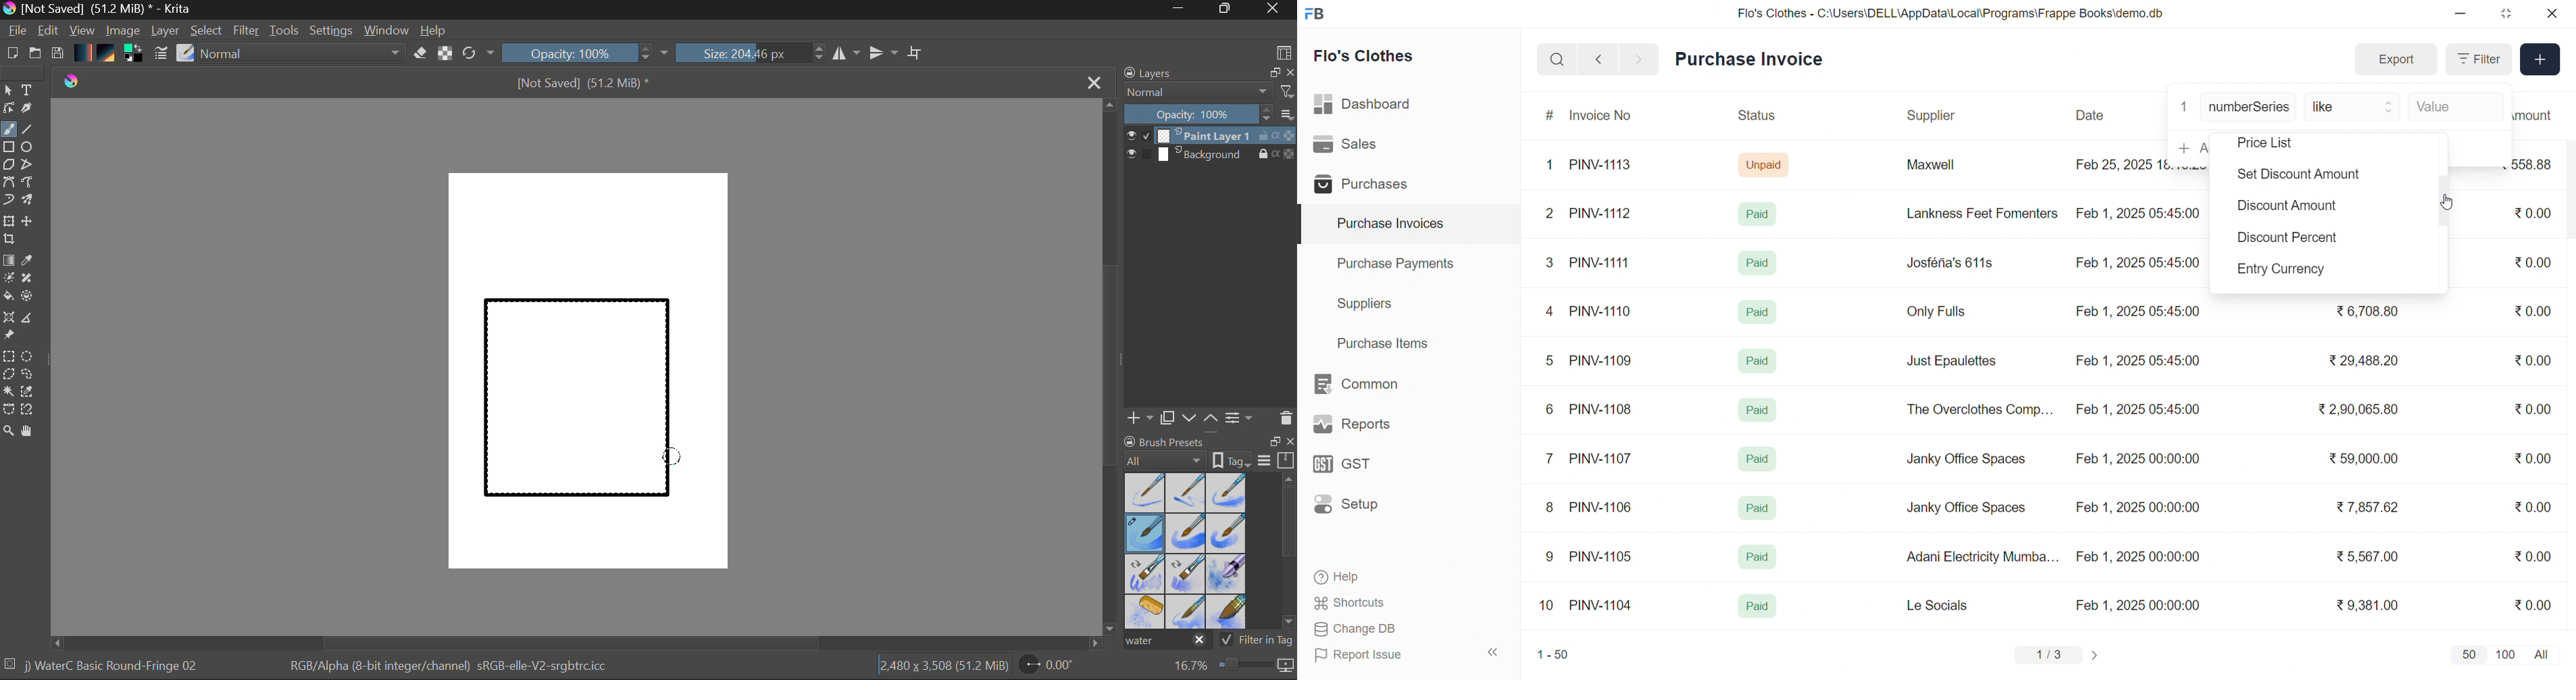 This screenshot has height=700, width=2576. What do you see at coordinates (2140, 605) in the screenshot?
I see `Feb 1, 2025 00:00:00` at bounding box center [2140, 605].